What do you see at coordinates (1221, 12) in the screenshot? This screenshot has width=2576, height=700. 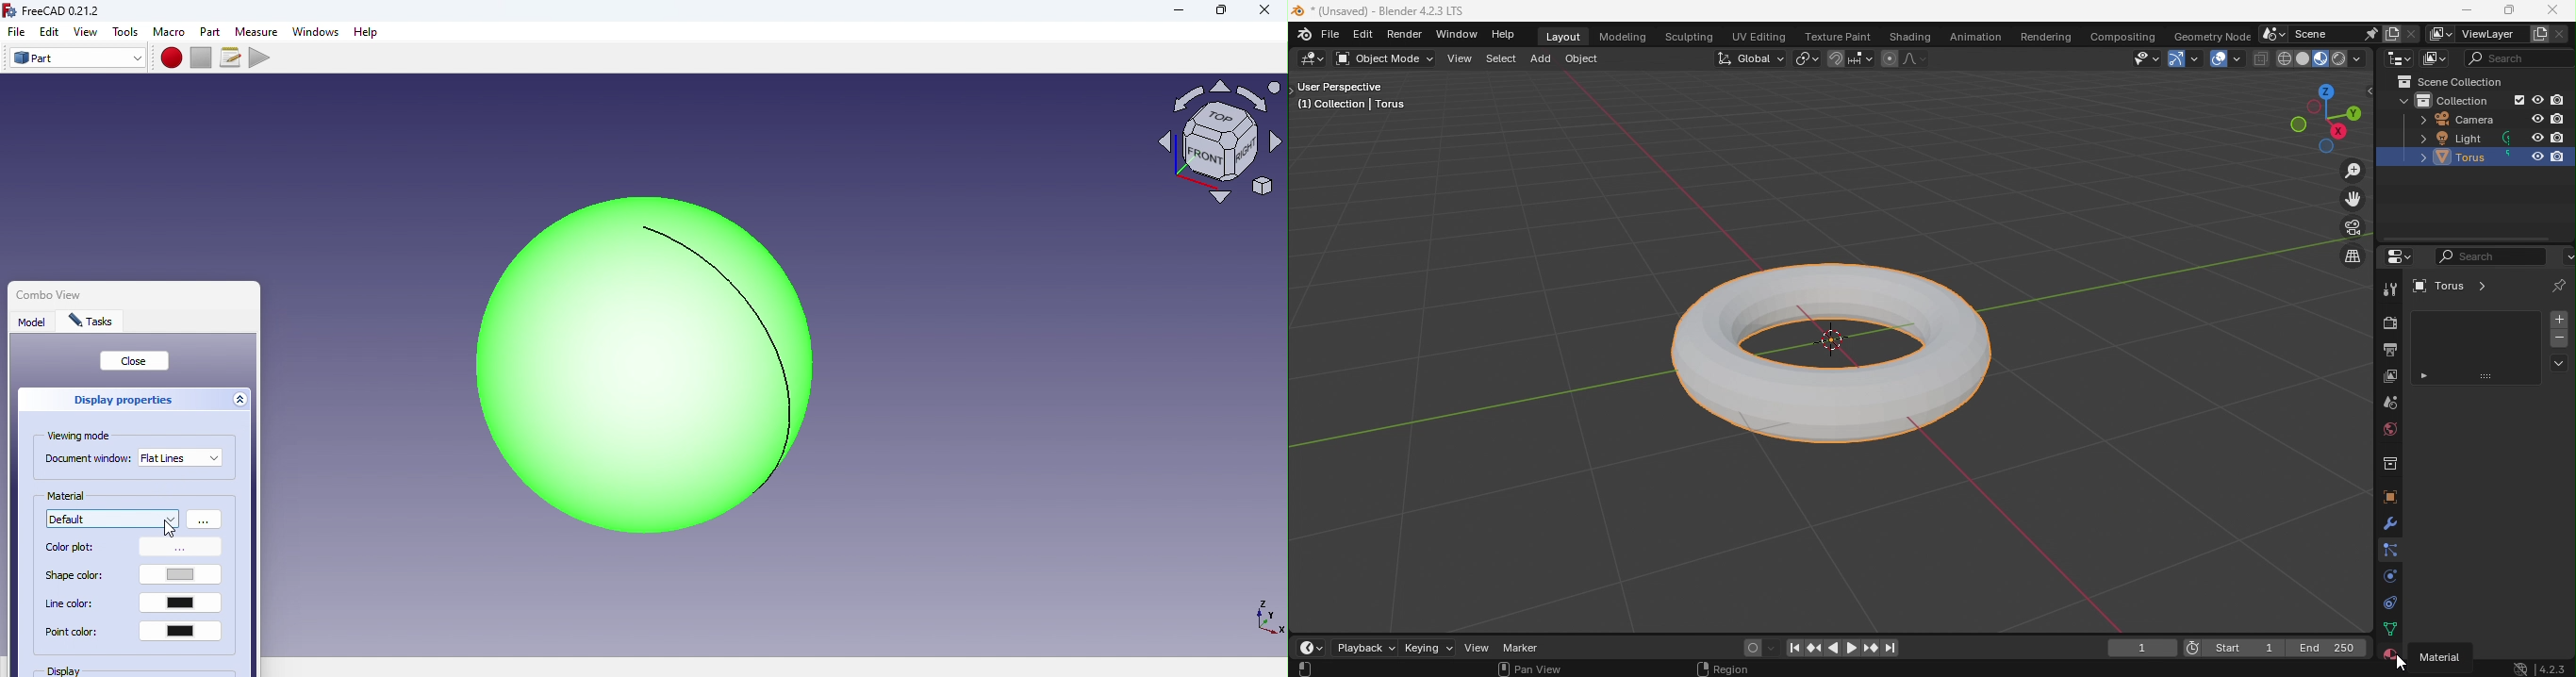 I see `Maximize` at bounding box center [1221, 12].